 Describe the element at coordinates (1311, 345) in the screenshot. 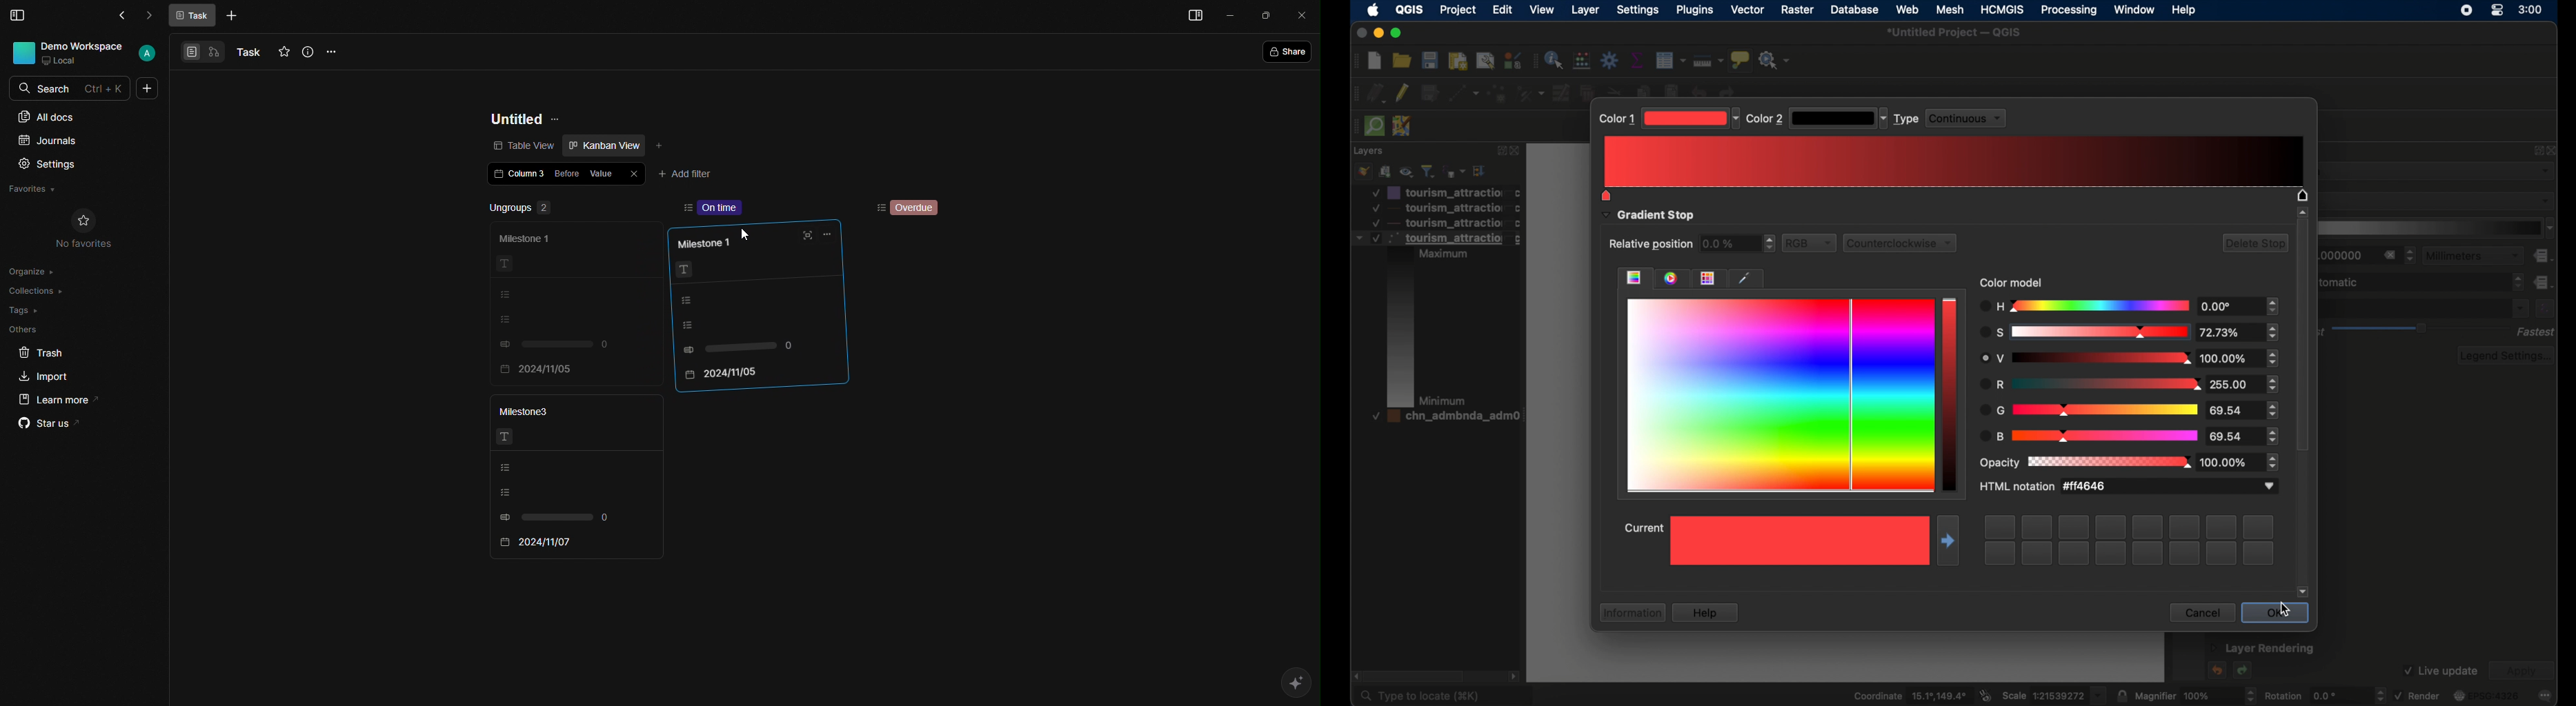

I see `scroll` at that location.